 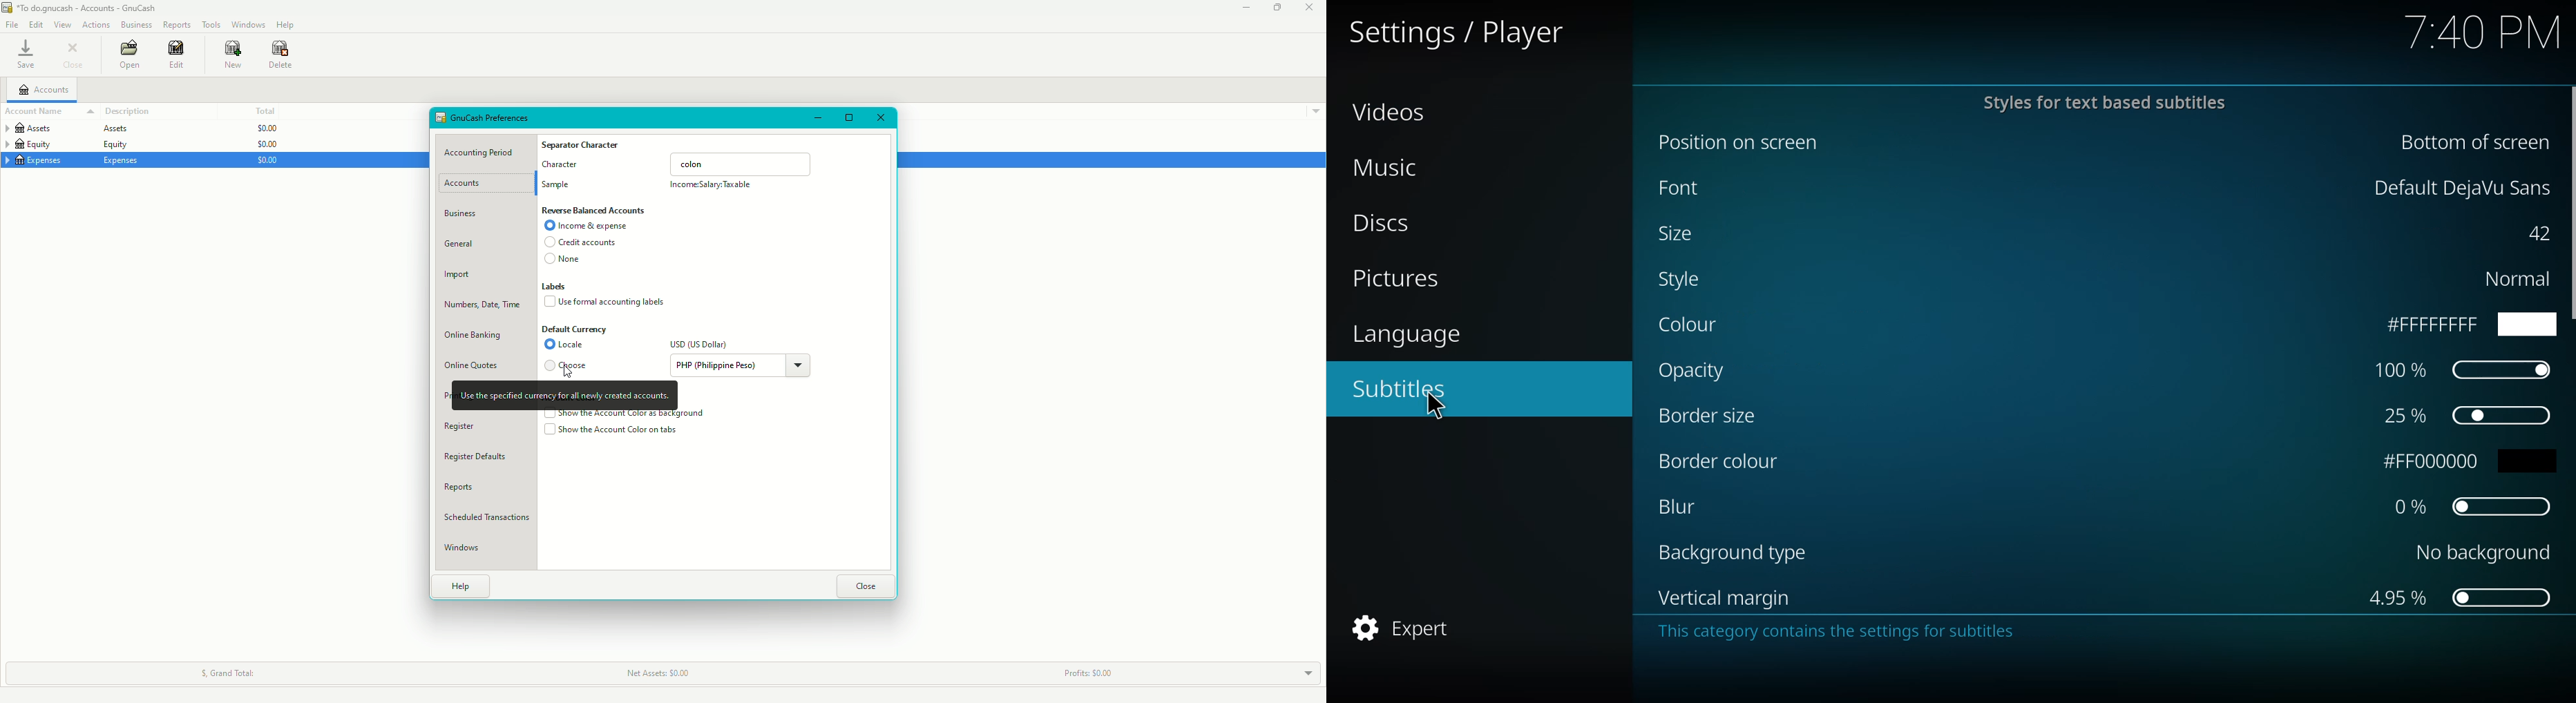 What do you see at coordinates (866, 587) in the screenshot?
I see `Close` at bounding box center [866, 587].